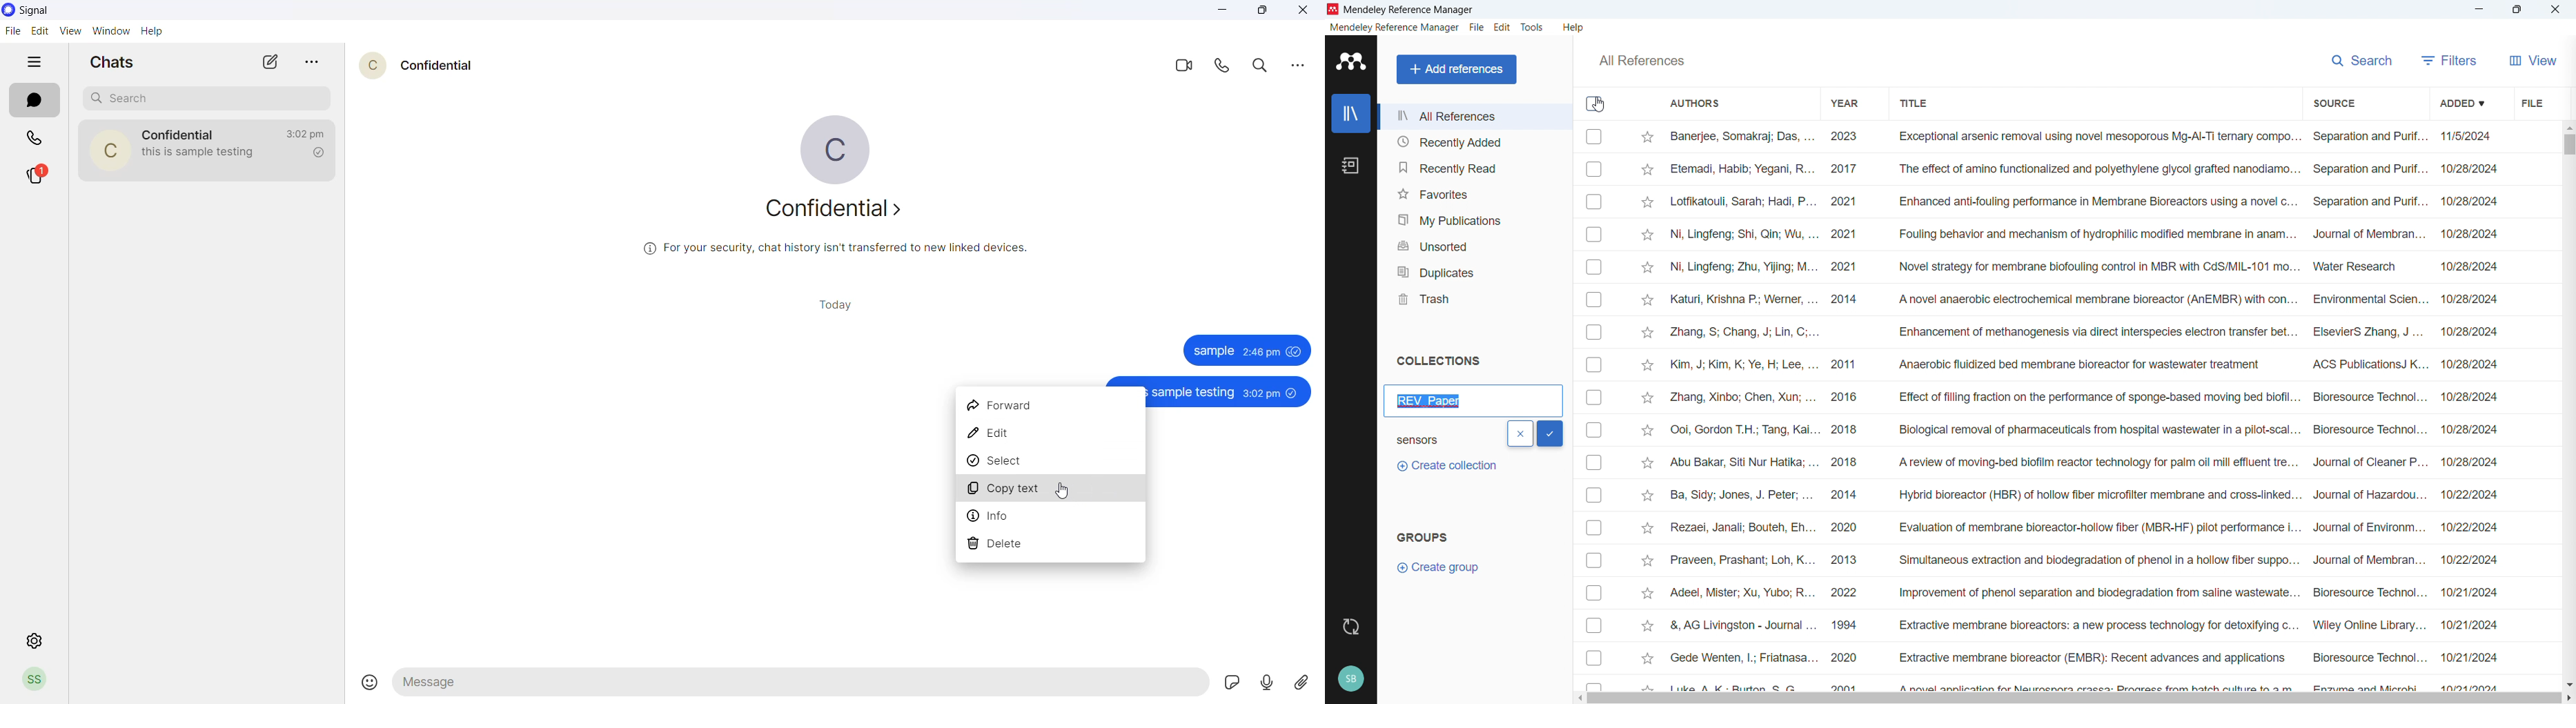 Image resolution: width=2576 pixels, height=728 pixels. I want to click on Star mark respective publication, so click(1647, 203).